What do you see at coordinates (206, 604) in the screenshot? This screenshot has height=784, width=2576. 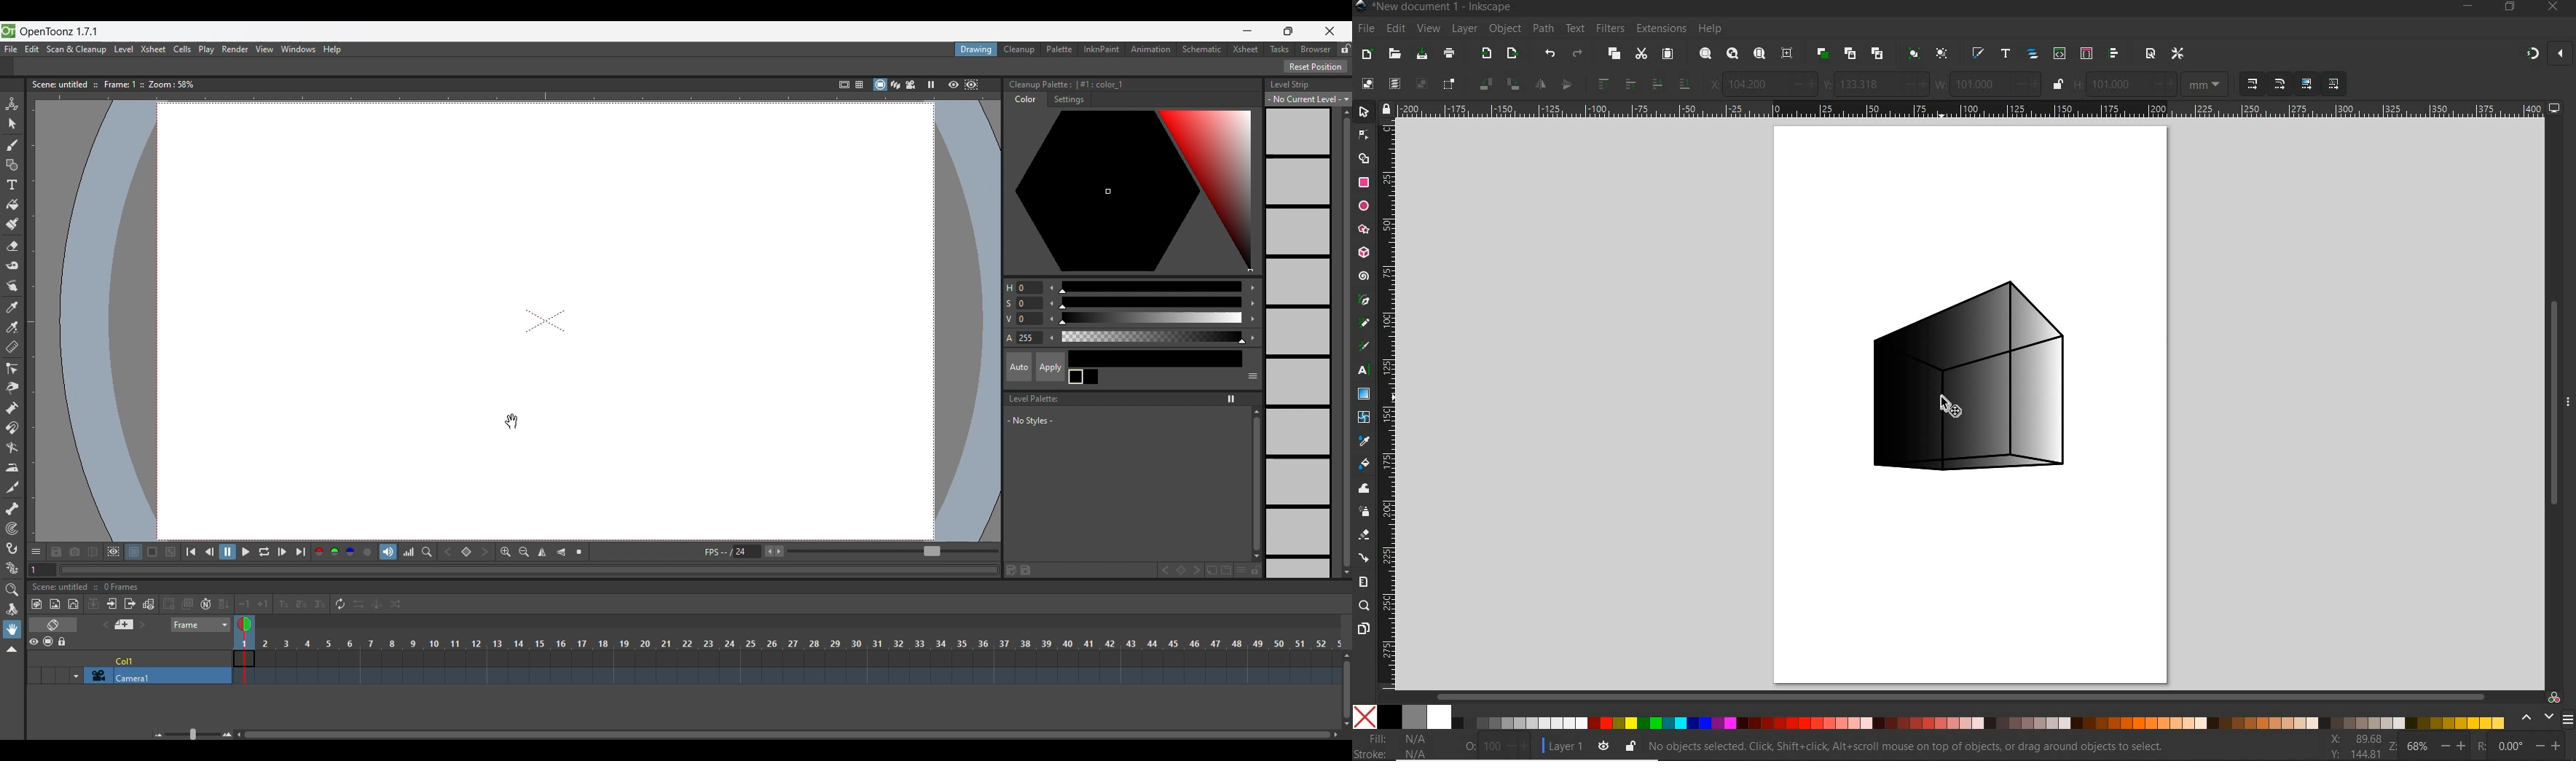 I see `Auto input cell number` at bounding box center [206, 604].